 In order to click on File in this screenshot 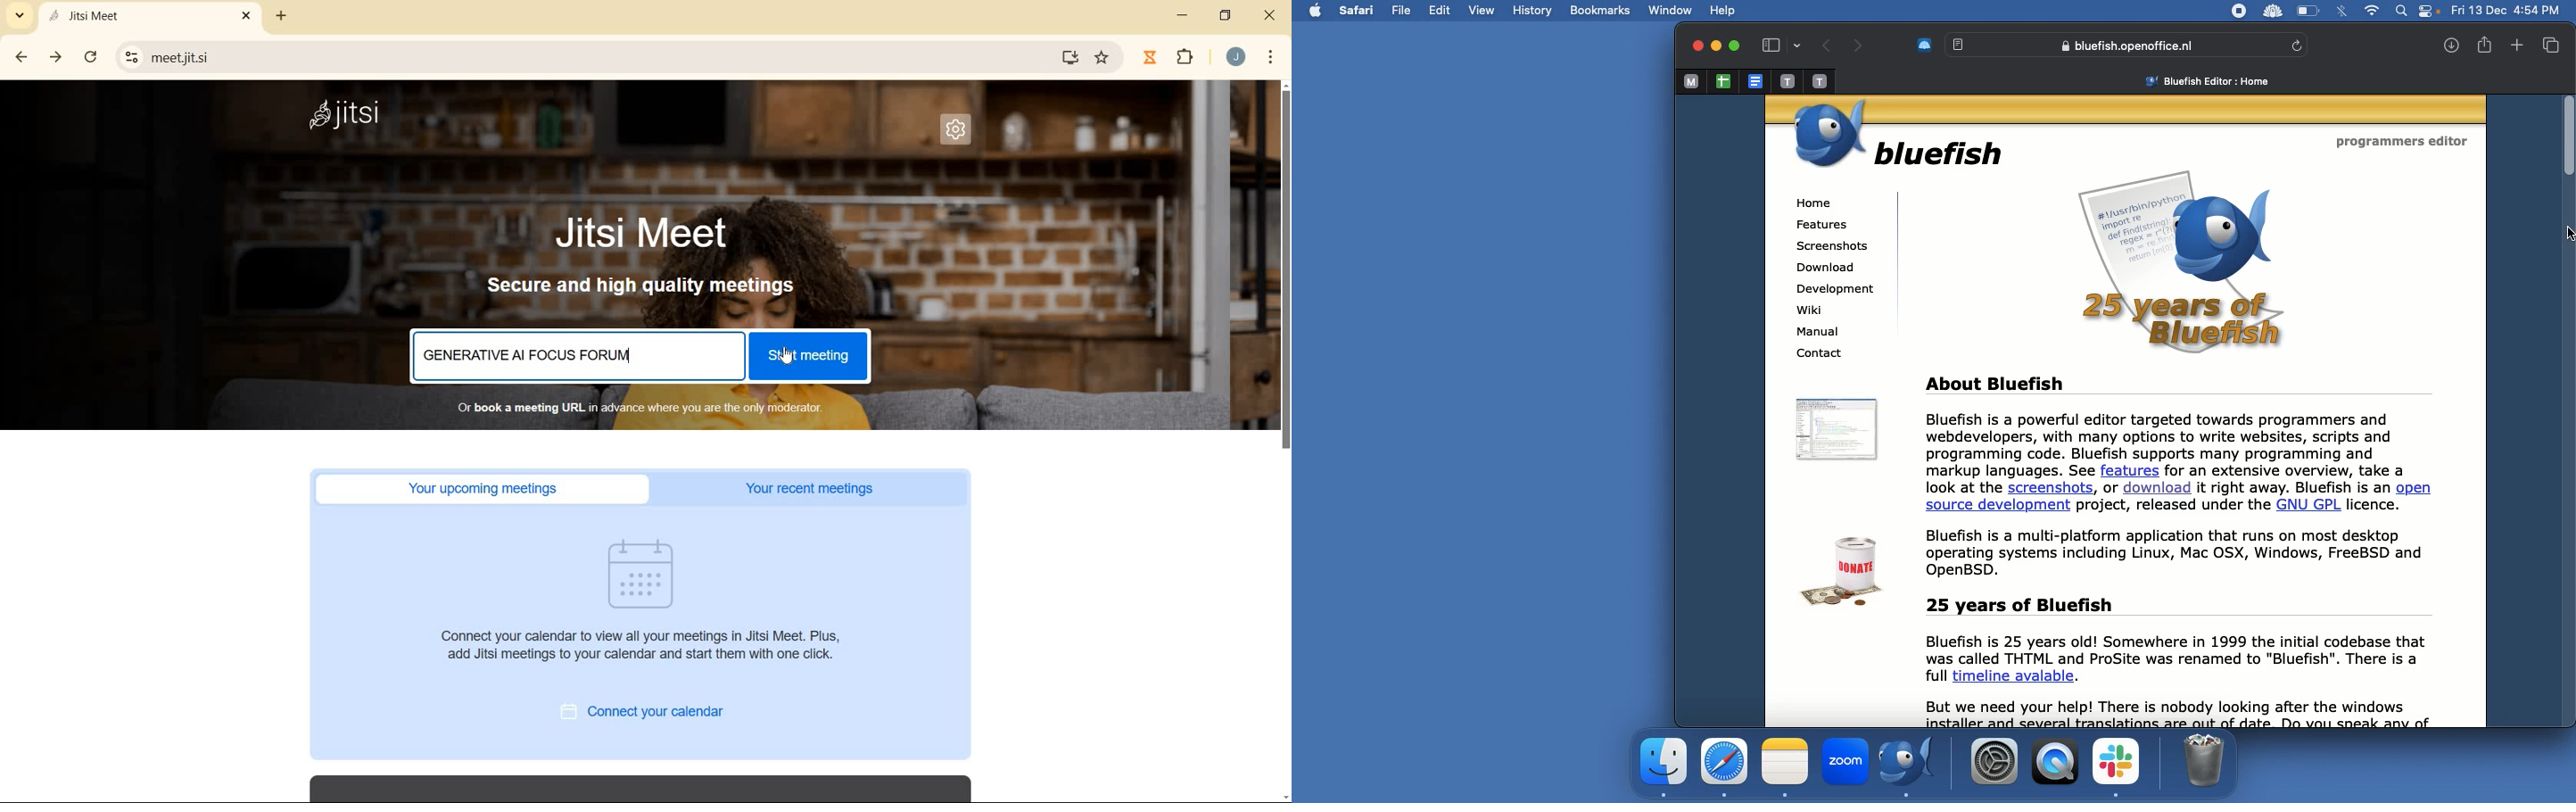, I will do `click(1406, 9)`.